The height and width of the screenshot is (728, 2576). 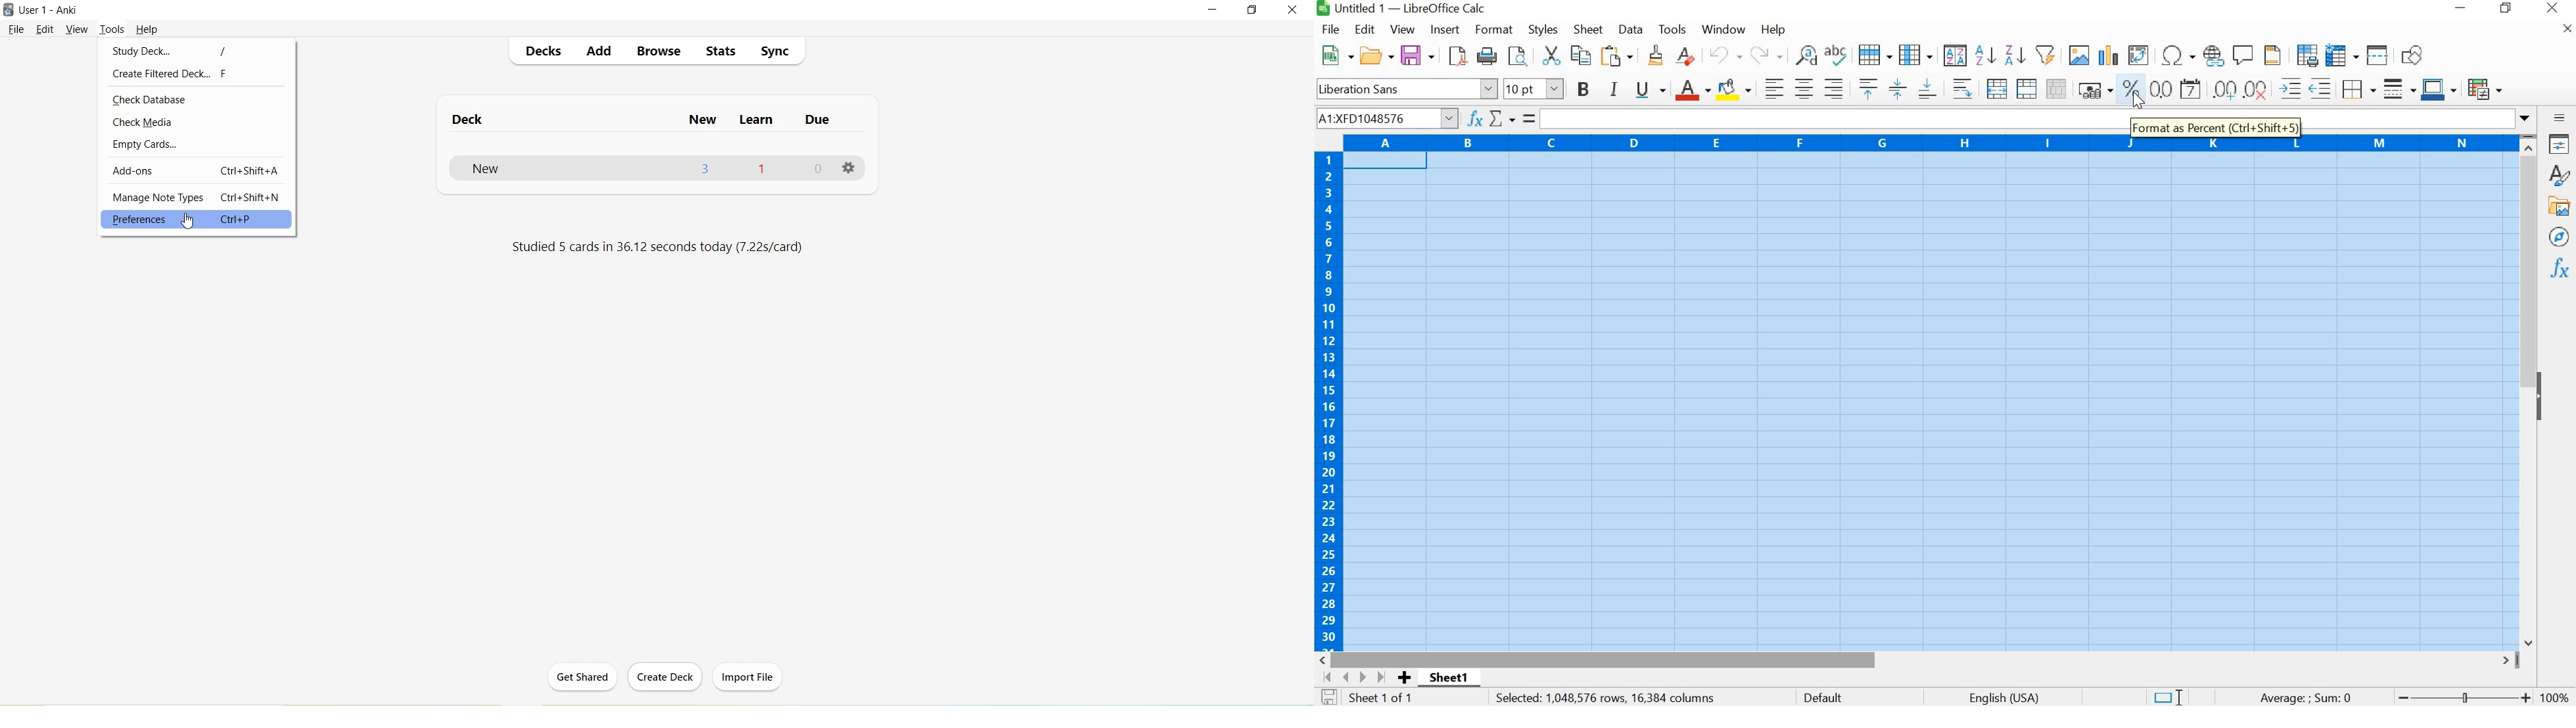 What do you see at coordinates (2565, 32) in the screenshot?
I see `CLOSE DOCUMENT` at bounding box center [2565, 32].